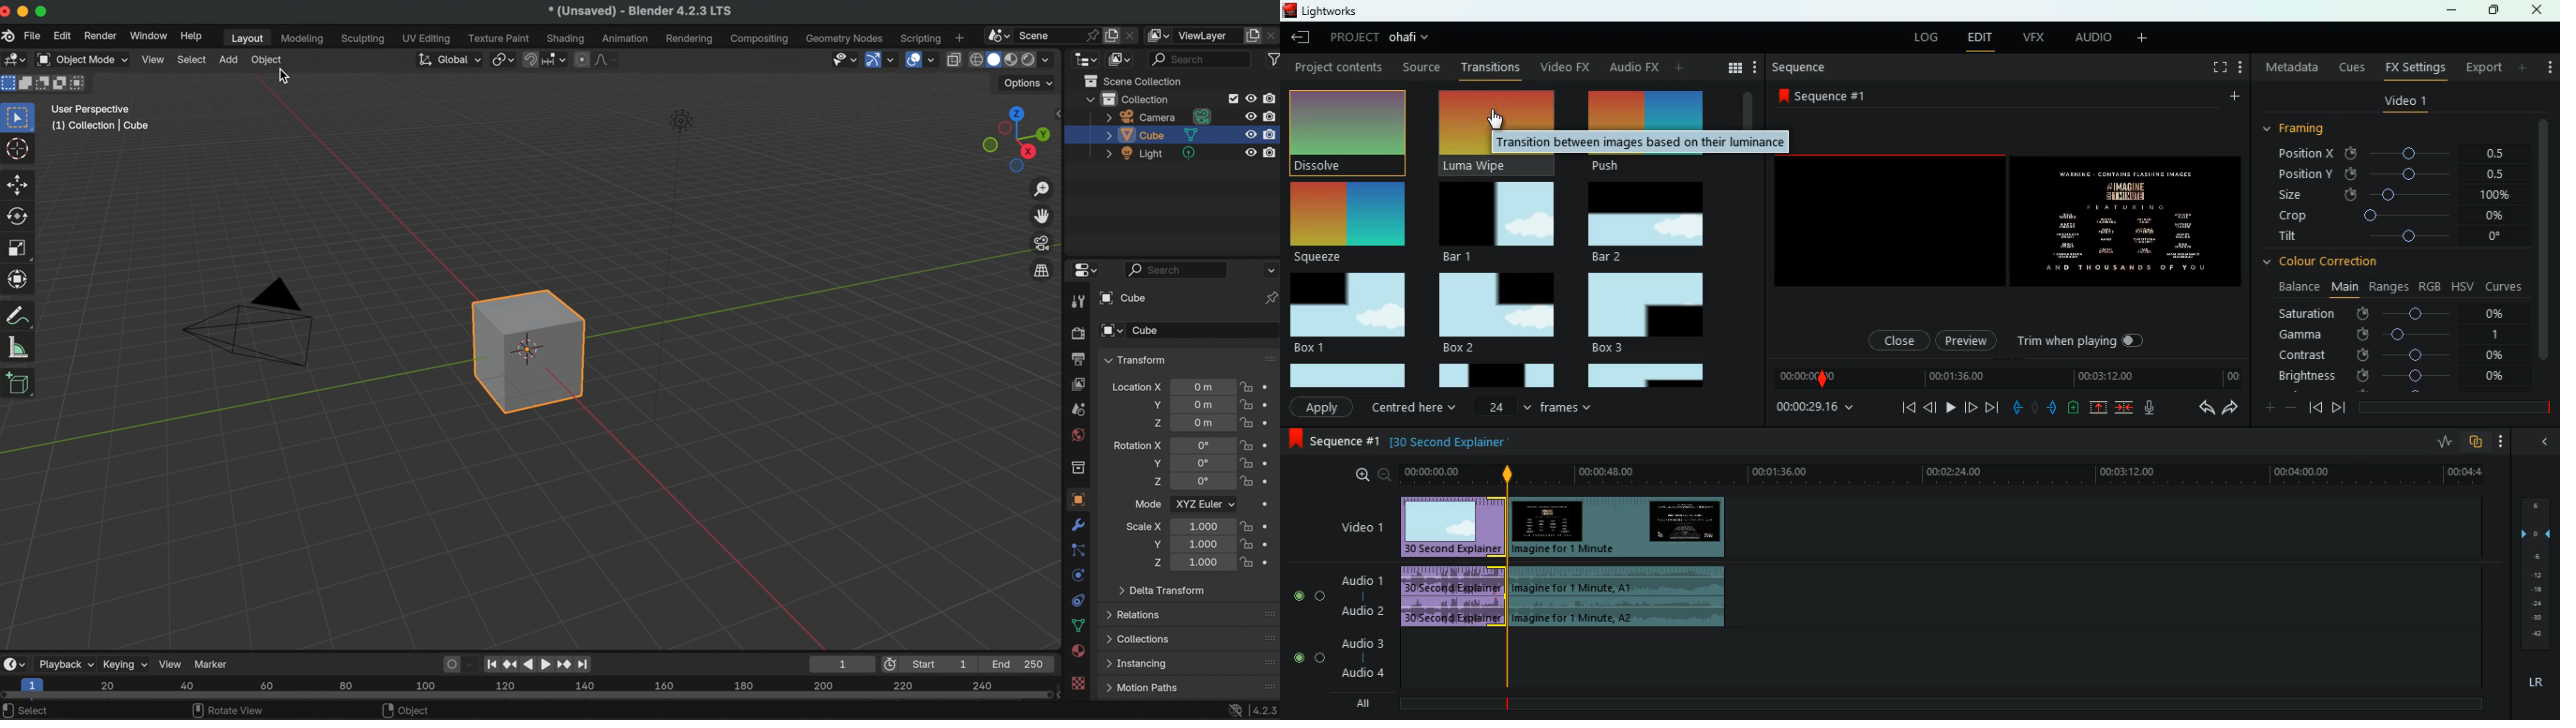 Image resolution: width=2576 pixels, height=728 pixels. What do you see at coordinates (2123, 408) in the screenshot?
I see `join` at bounding box center [2123, 408].